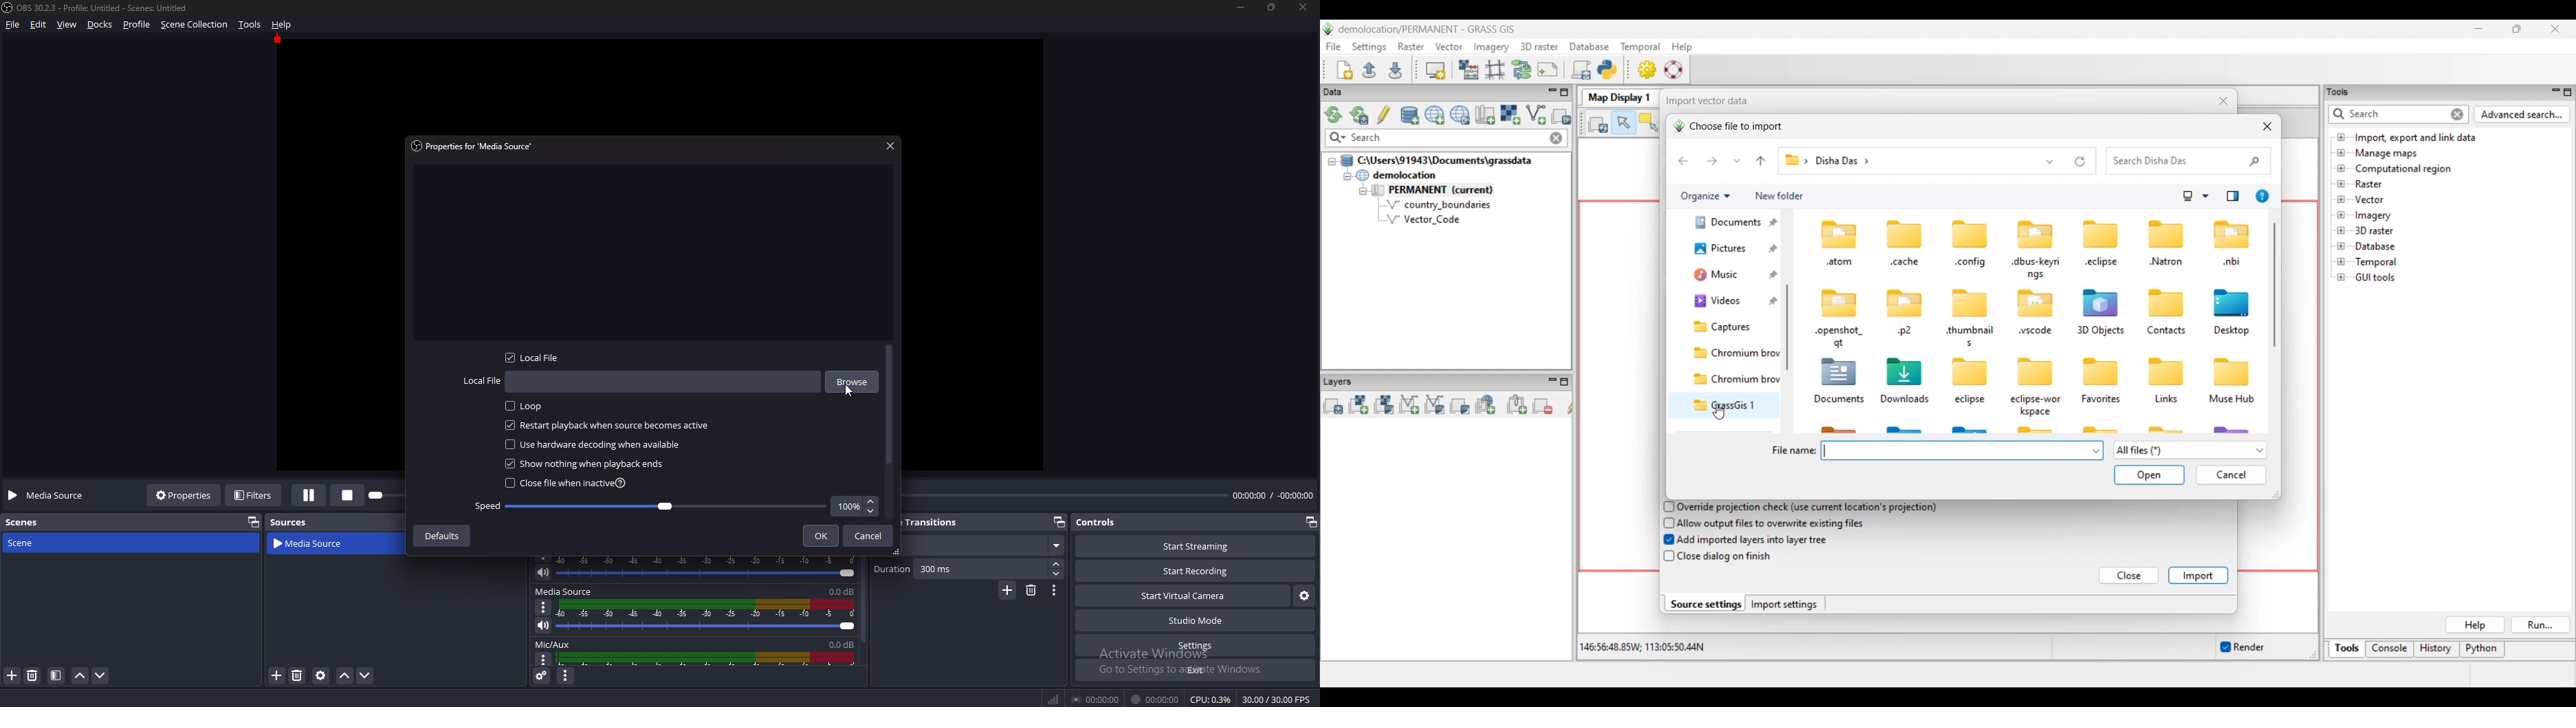 This screenshot has width=2576, height=728. What do you see at coordinates (1240, 7) in the screenshot?
I see `Minimize` at bounding box center [1240, 7].